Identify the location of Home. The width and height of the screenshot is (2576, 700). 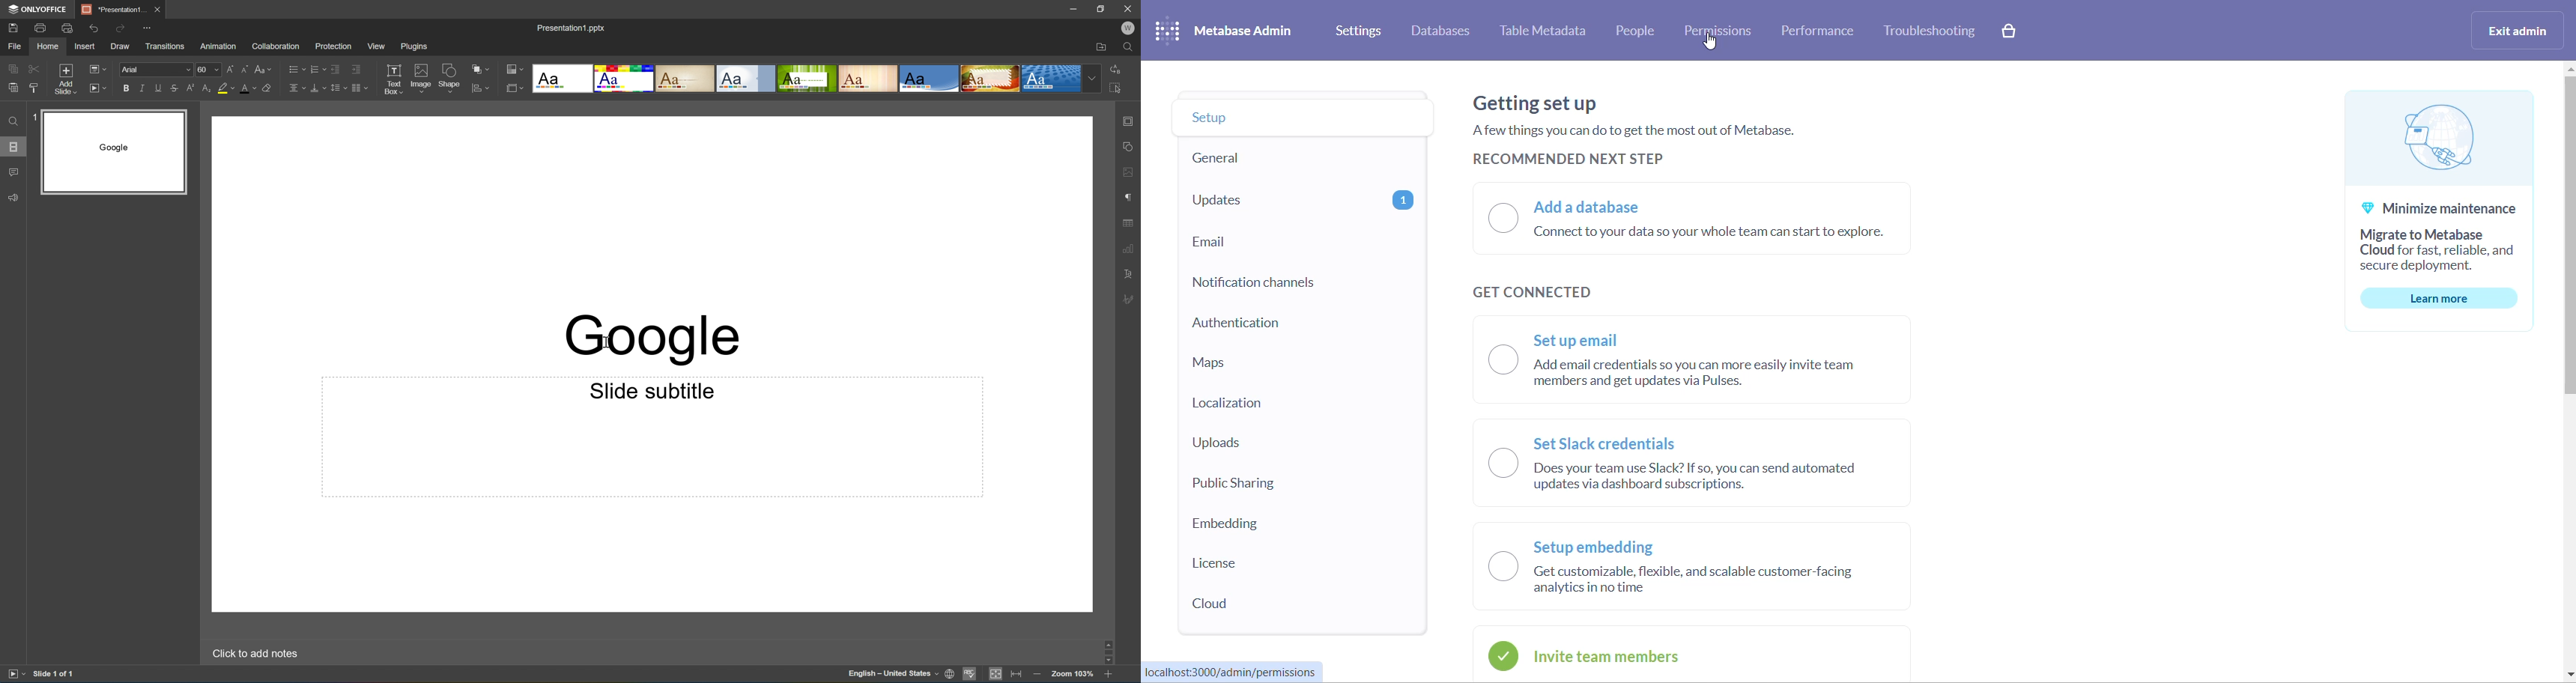
(49, 46).